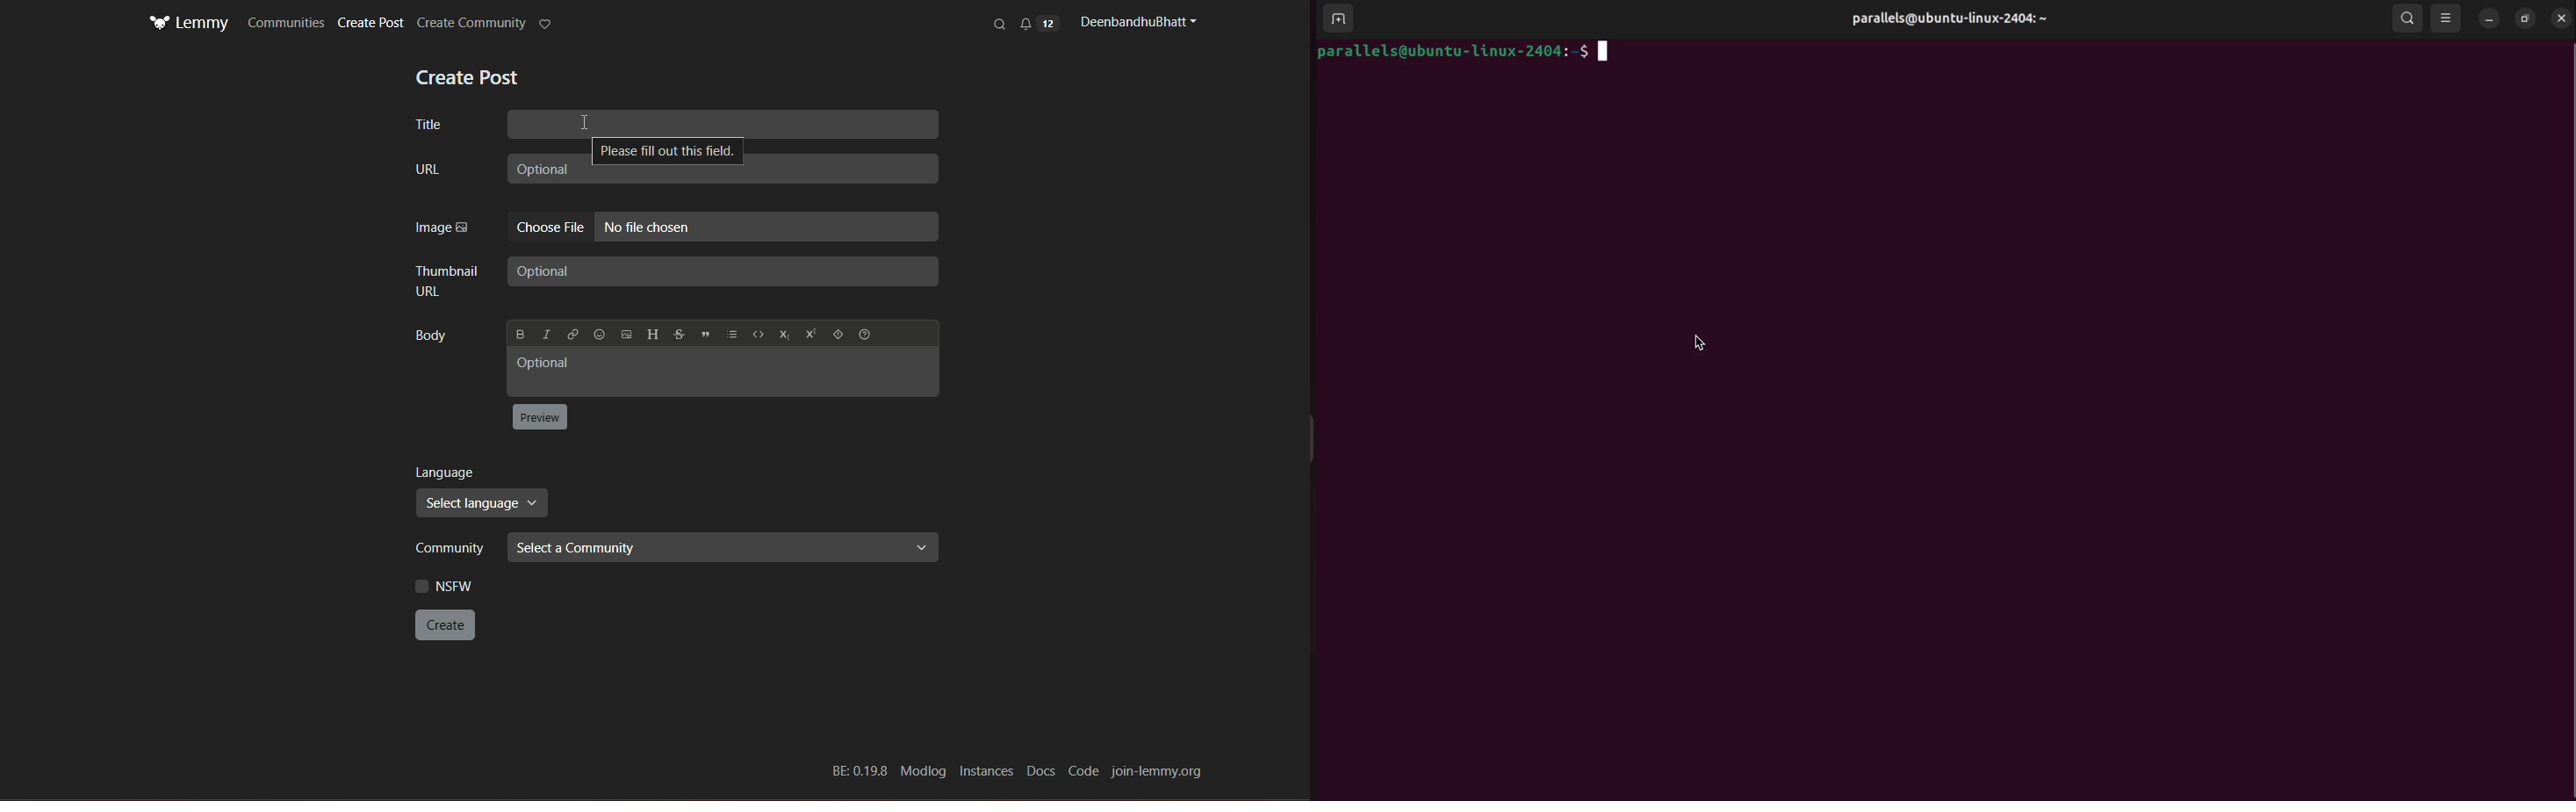  What do you see at coordinates (723, 546) in the screenshot?
I see `select community` at bounding box center [723, 546].